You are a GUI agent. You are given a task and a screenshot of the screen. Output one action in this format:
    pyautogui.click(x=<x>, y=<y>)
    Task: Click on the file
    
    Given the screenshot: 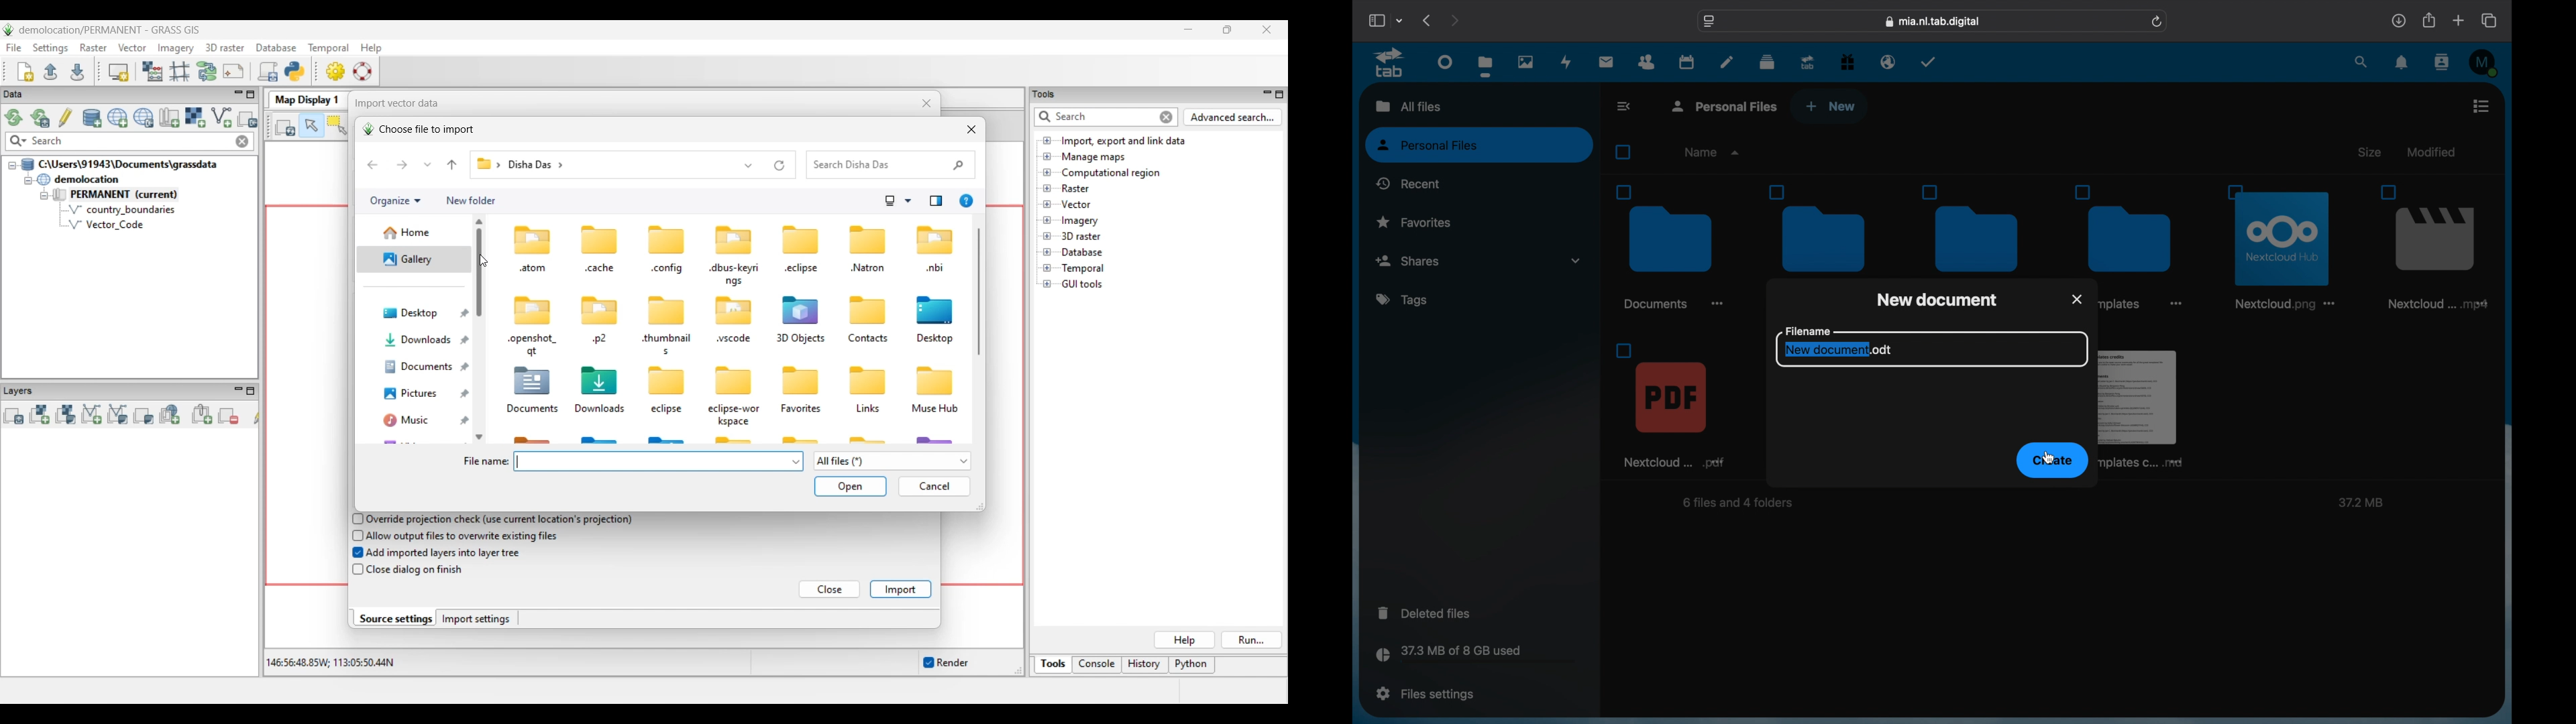 What is the action you would take?
    pyautogui.click(x=1672, y=405)
    